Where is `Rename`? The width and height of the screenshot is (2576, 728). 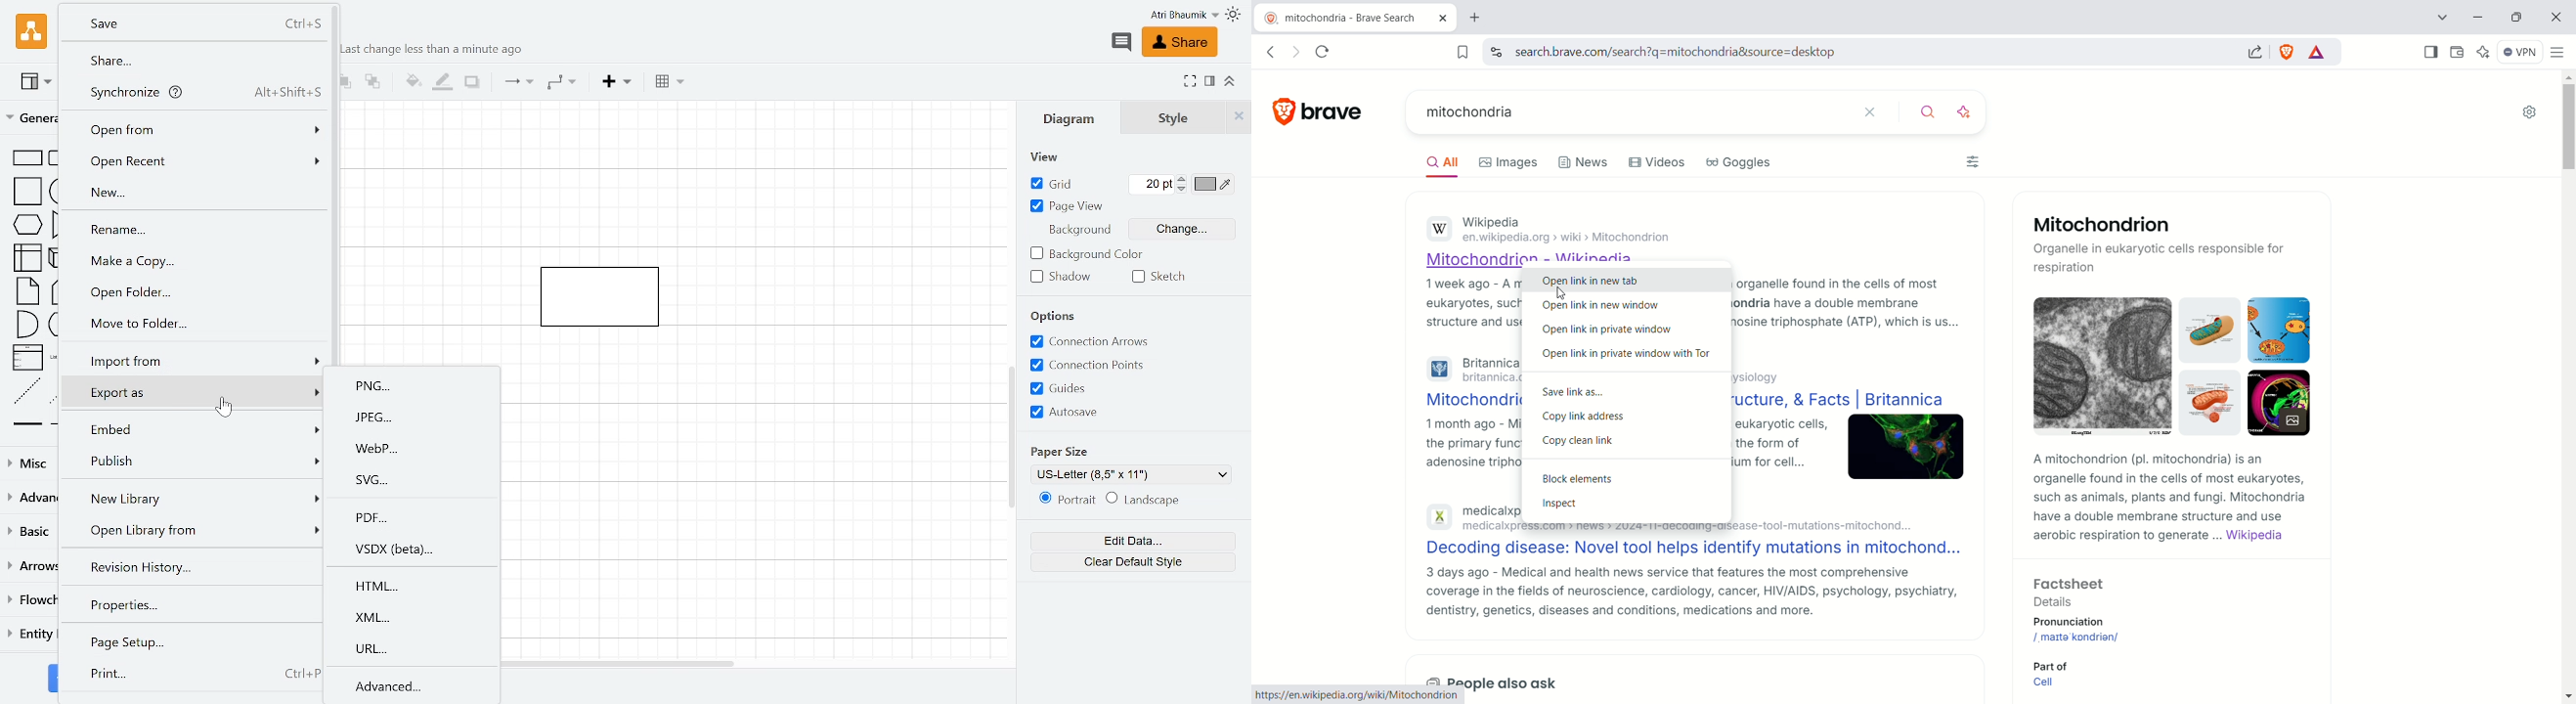
Rename is located at coordinates (197, 228).